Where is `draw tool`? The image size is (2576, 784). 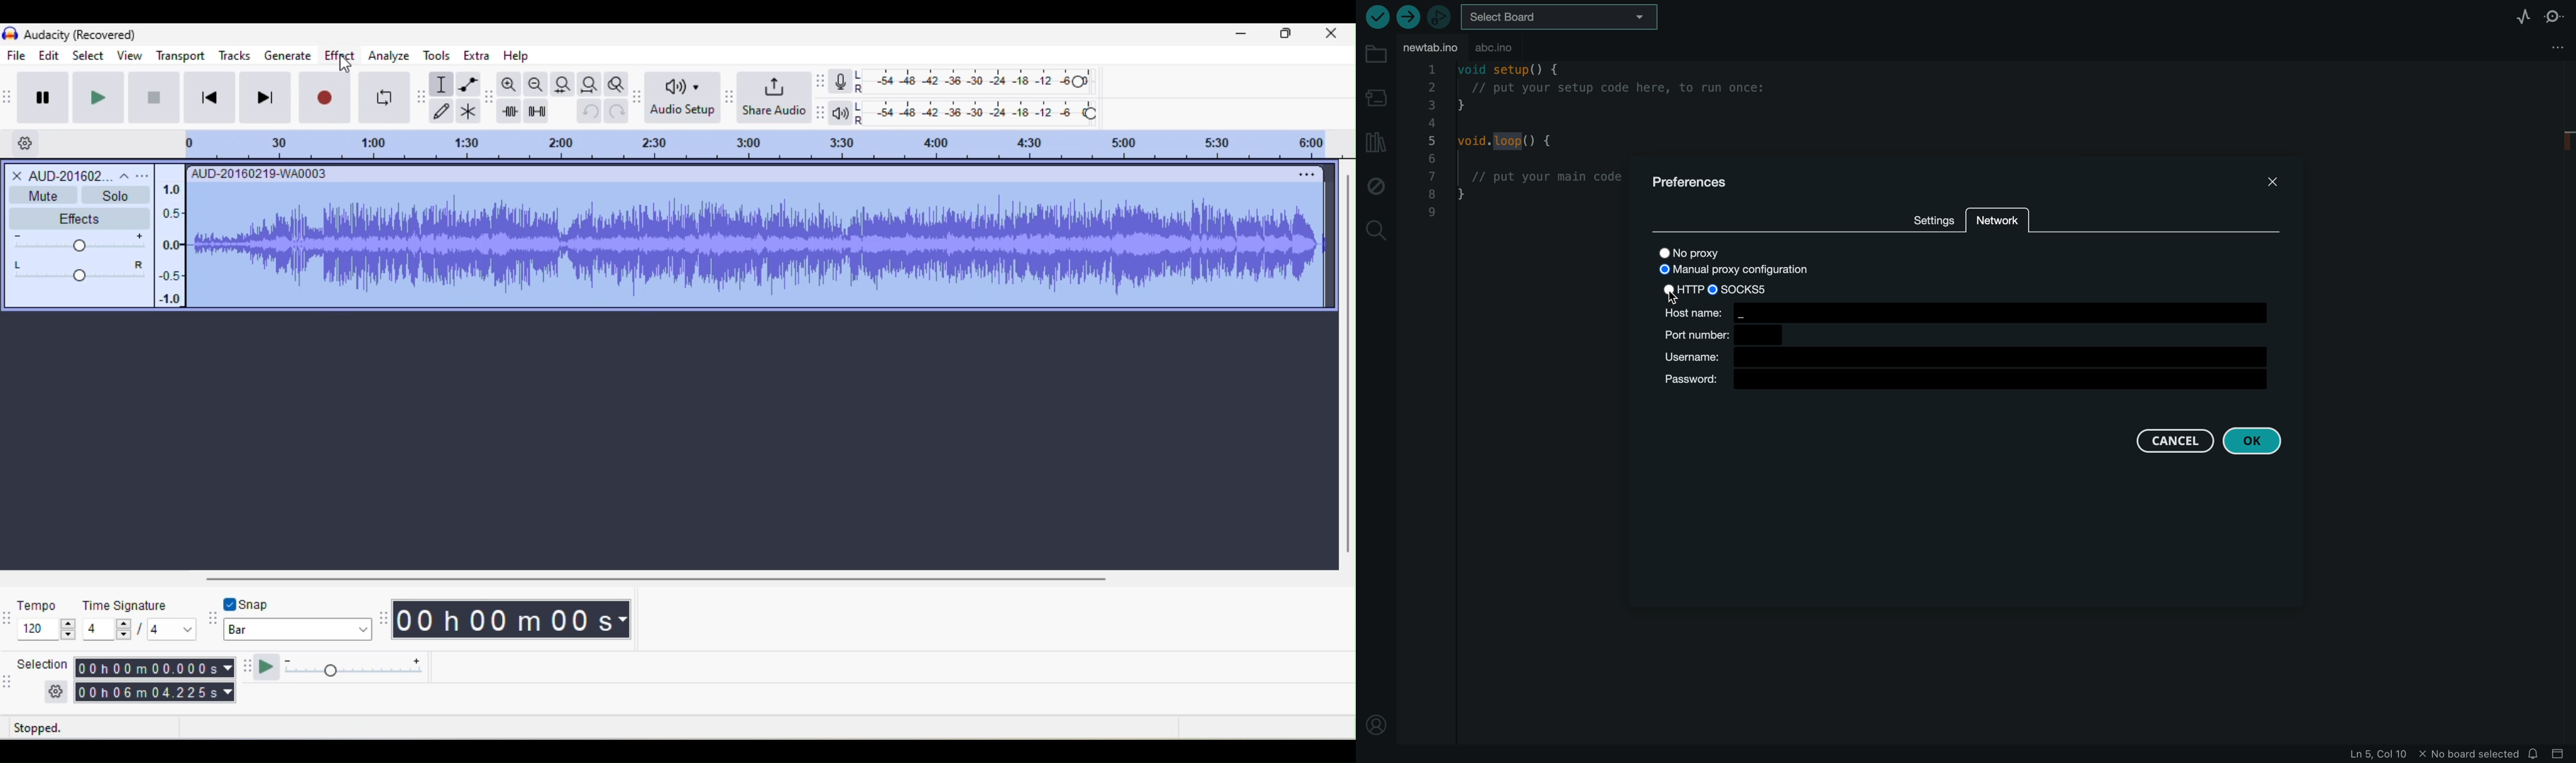 draw tool is located at coordinates (443, 110).